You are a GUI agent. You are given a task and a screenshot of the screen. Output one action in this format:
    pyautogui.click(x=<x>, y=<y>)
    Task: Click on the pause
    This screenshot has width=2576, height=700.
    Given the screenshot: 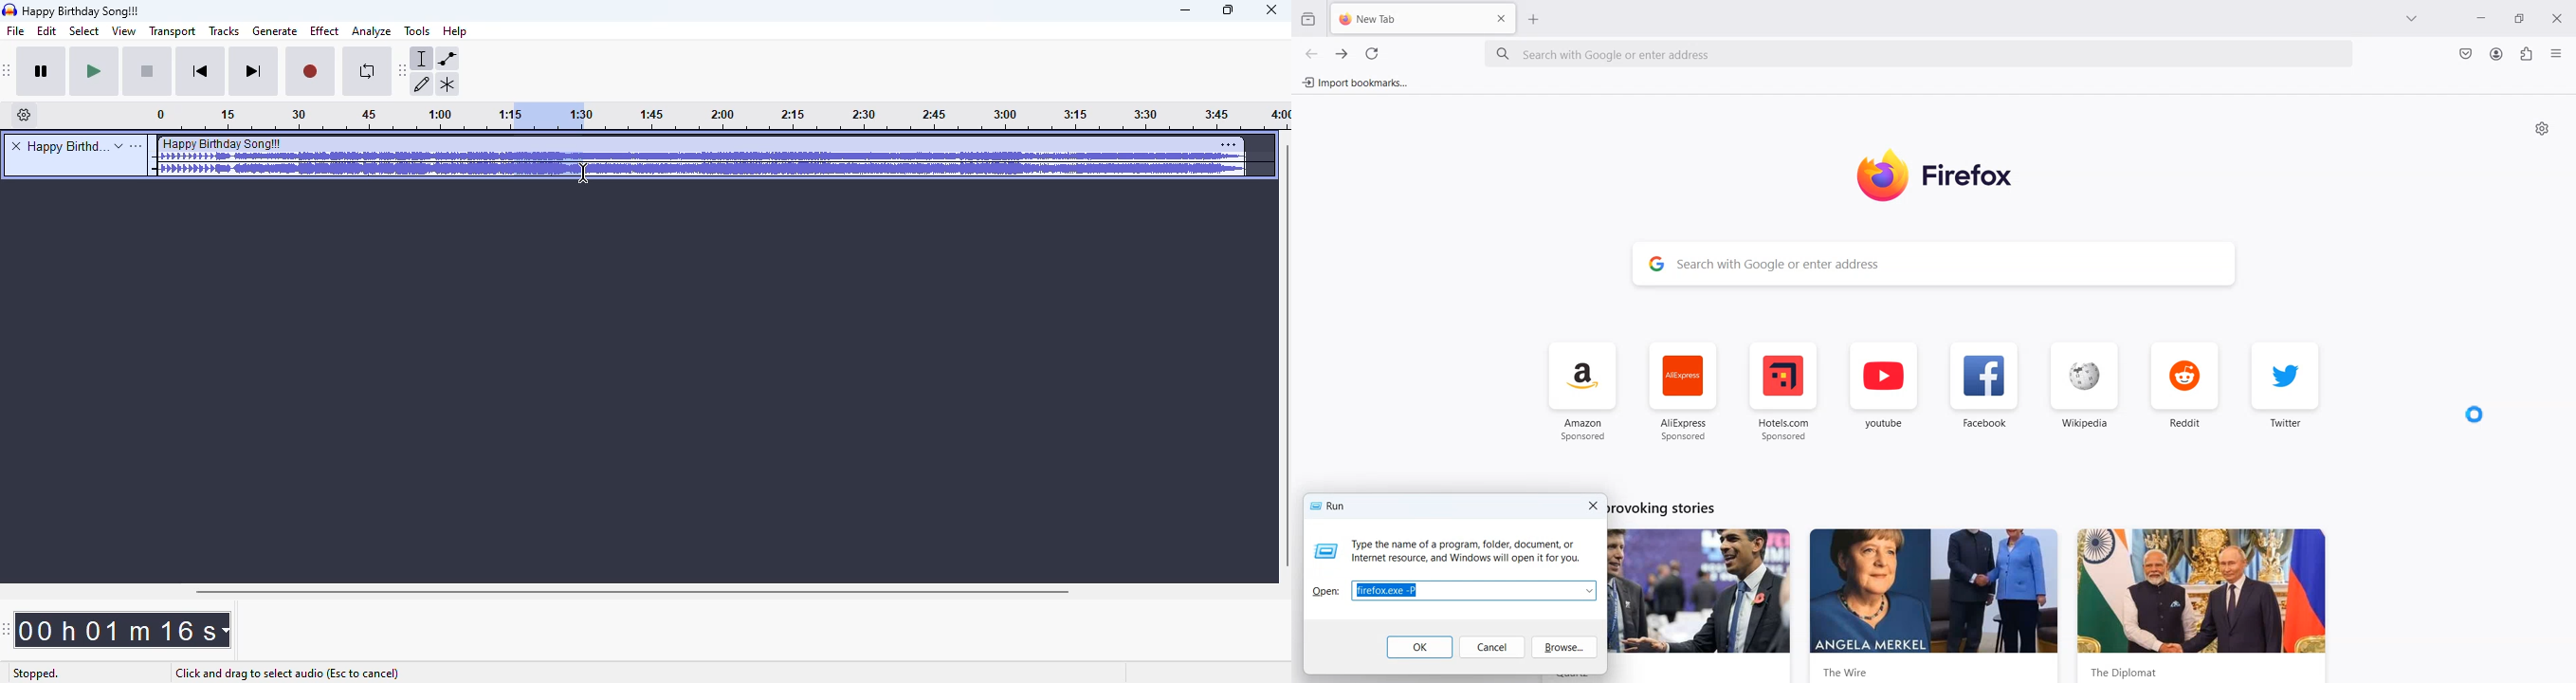 What is the action you would take?
    pyautogui.click(x=45, y=73)
    